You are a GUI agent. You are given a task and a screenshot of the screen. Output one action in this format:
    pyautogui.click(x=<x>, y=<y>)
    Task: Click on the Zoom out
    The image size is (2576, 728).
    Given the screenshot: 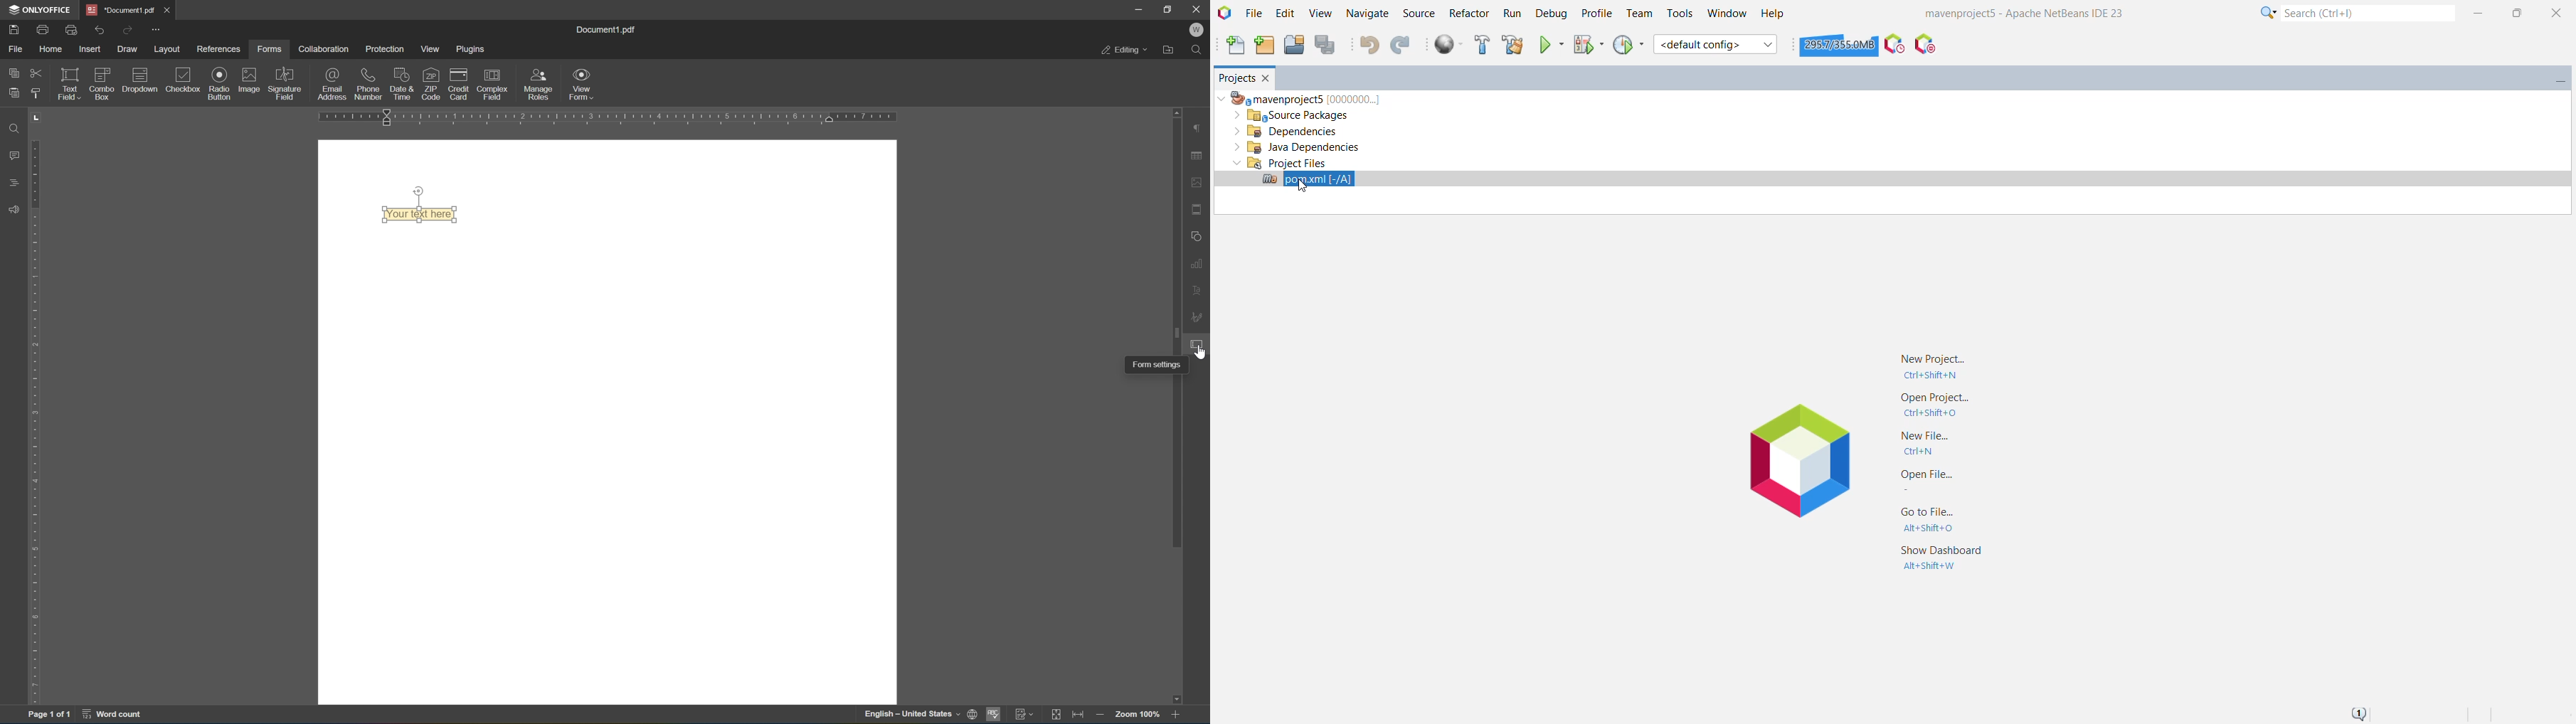 What is the action you would take?
    pyautogui.click(x=1103, y=715)
    